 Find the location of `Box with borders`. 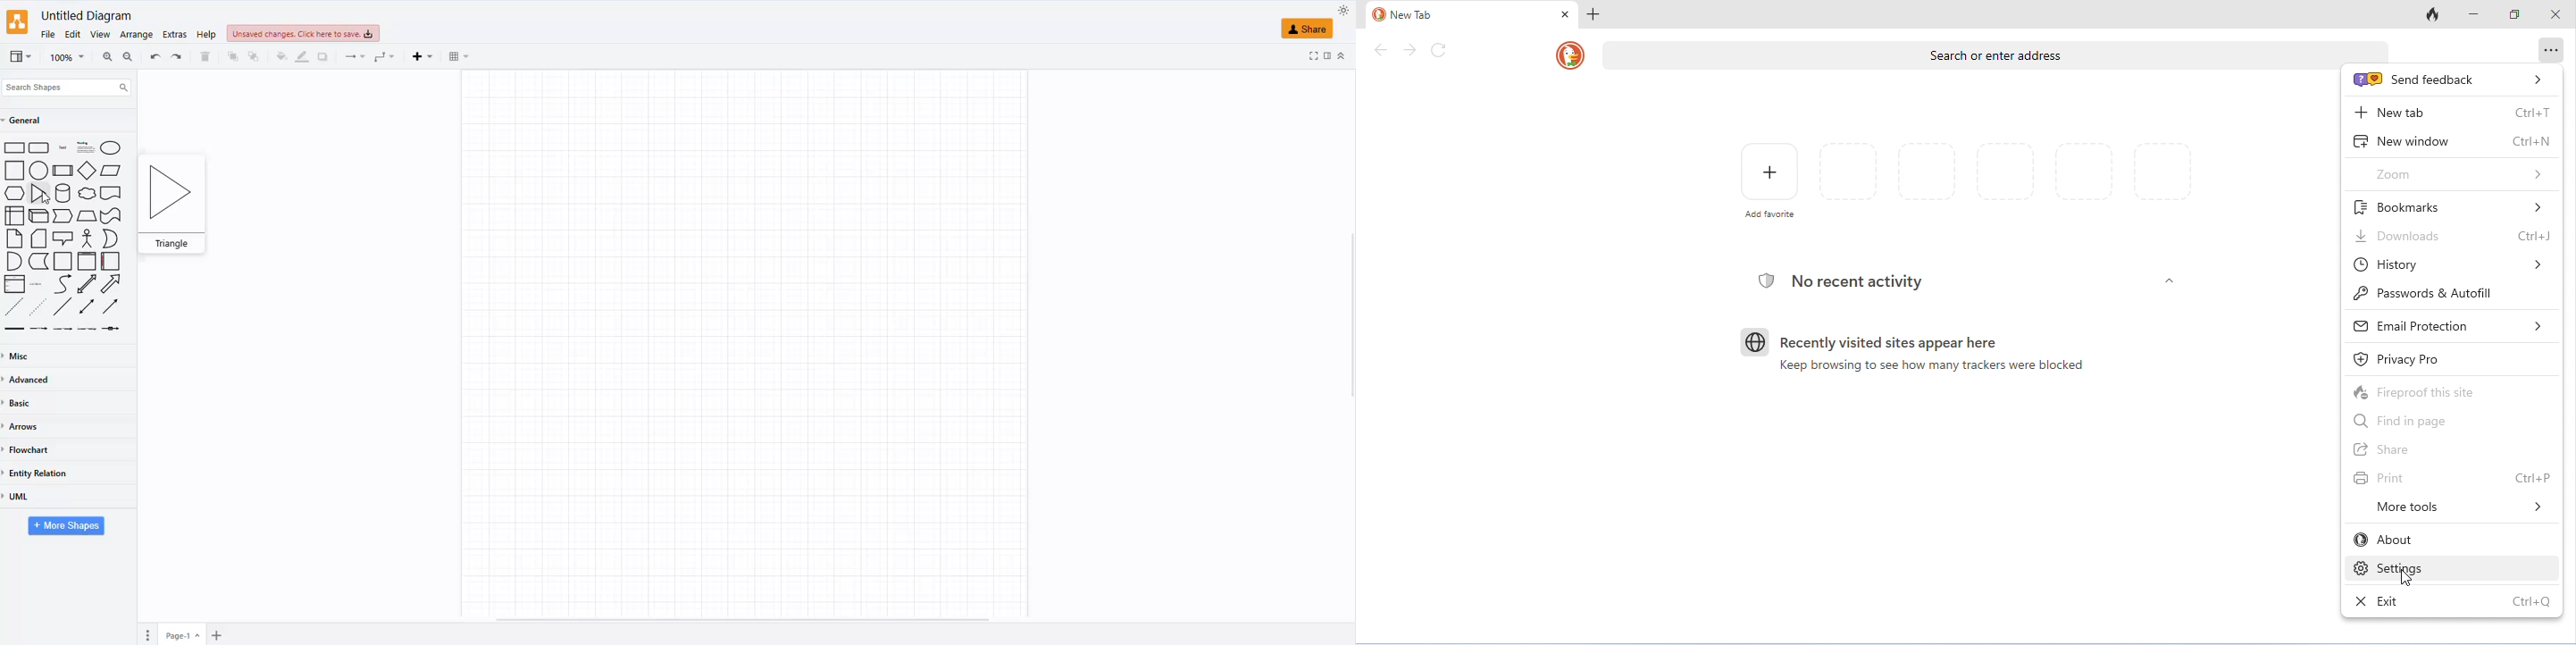

Box with borders is located at coordinates (64, 170).